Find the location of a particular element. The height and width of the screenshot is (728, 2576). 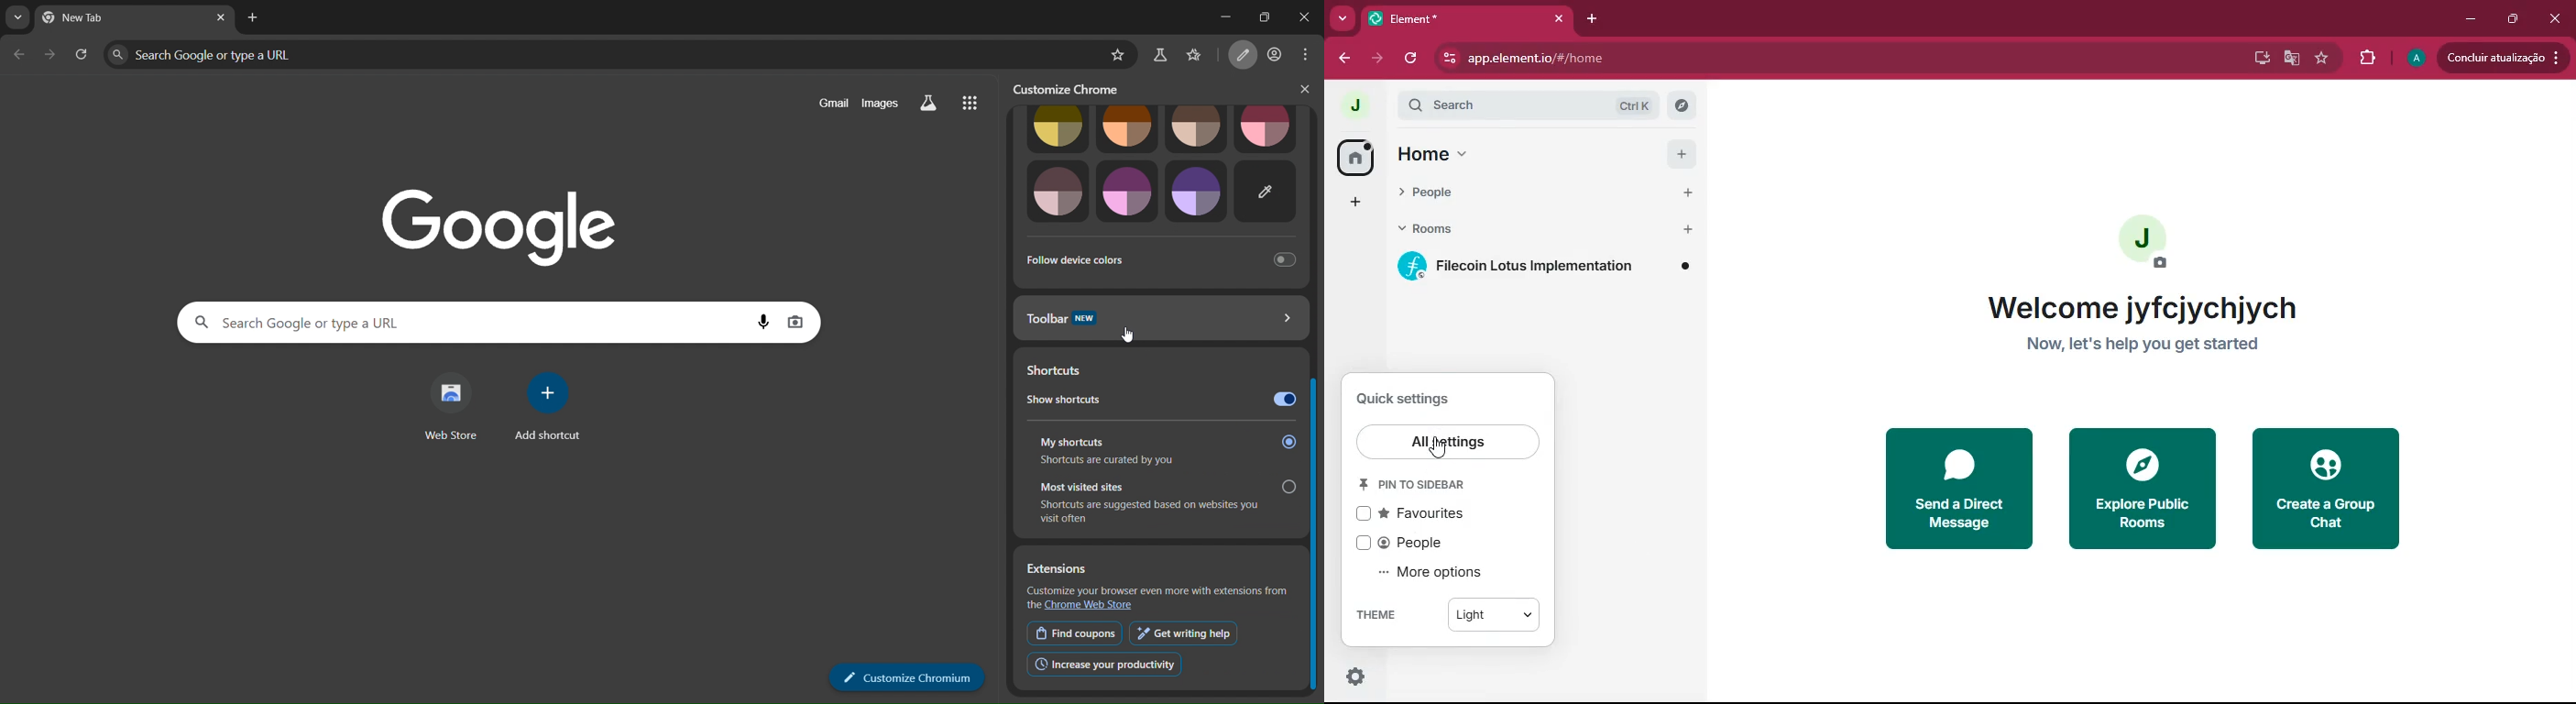

toolbar is located at coordinates (1161, 317).